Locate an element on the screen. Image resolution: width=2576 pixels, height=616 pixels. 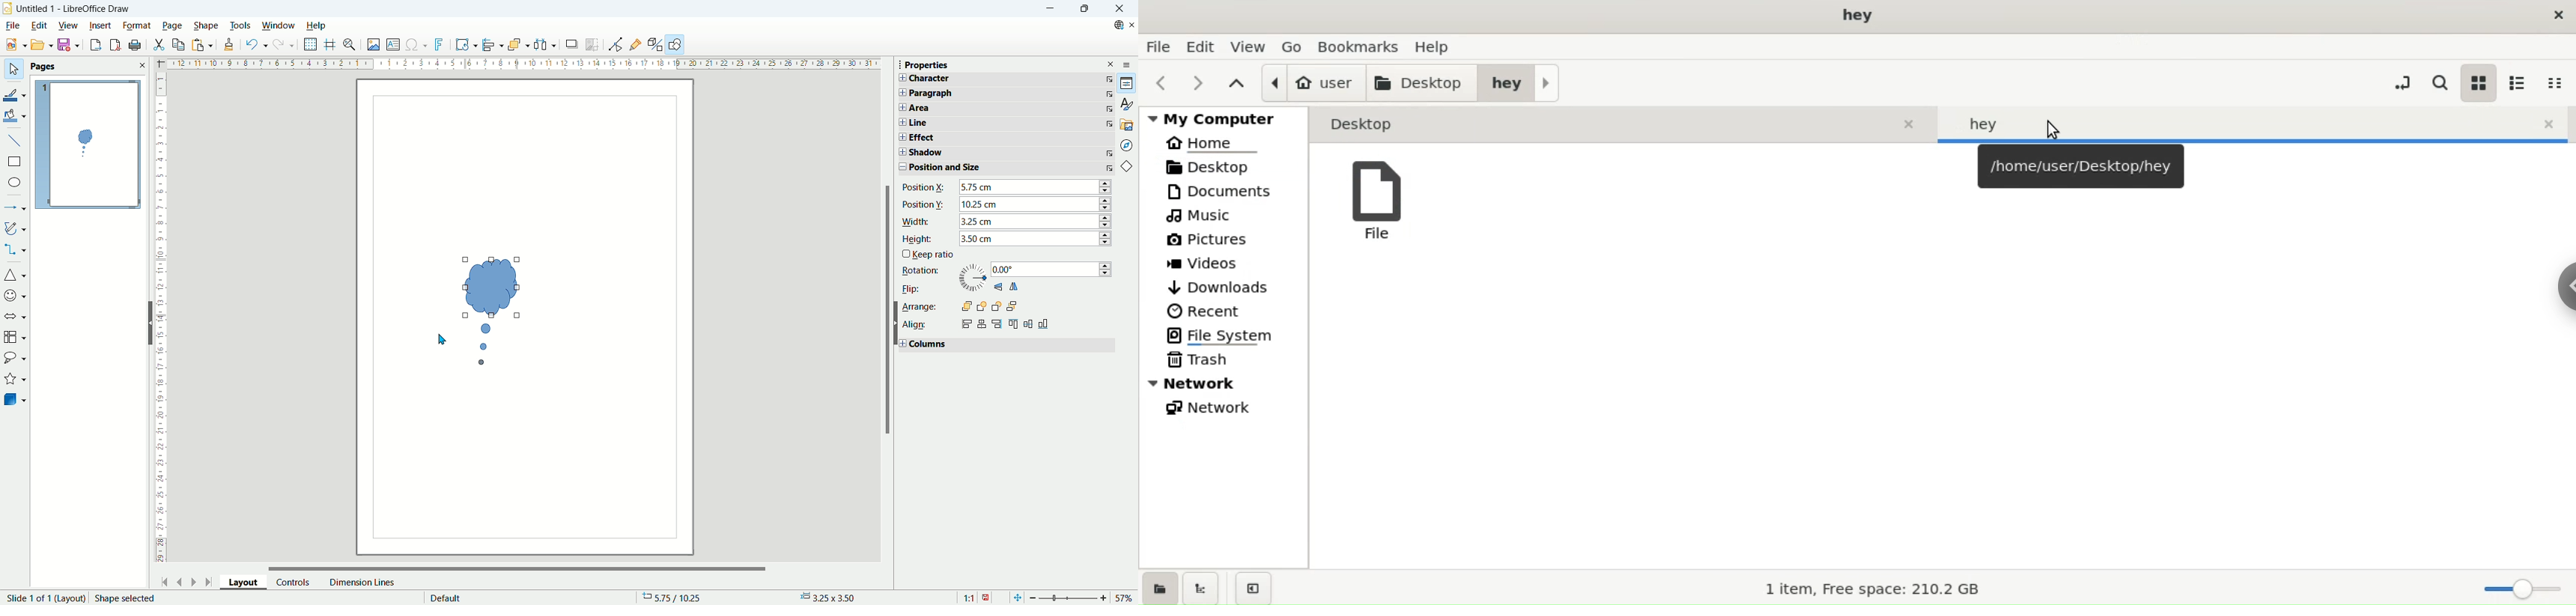
toggle location entry is located at coordinates (2399, 82).